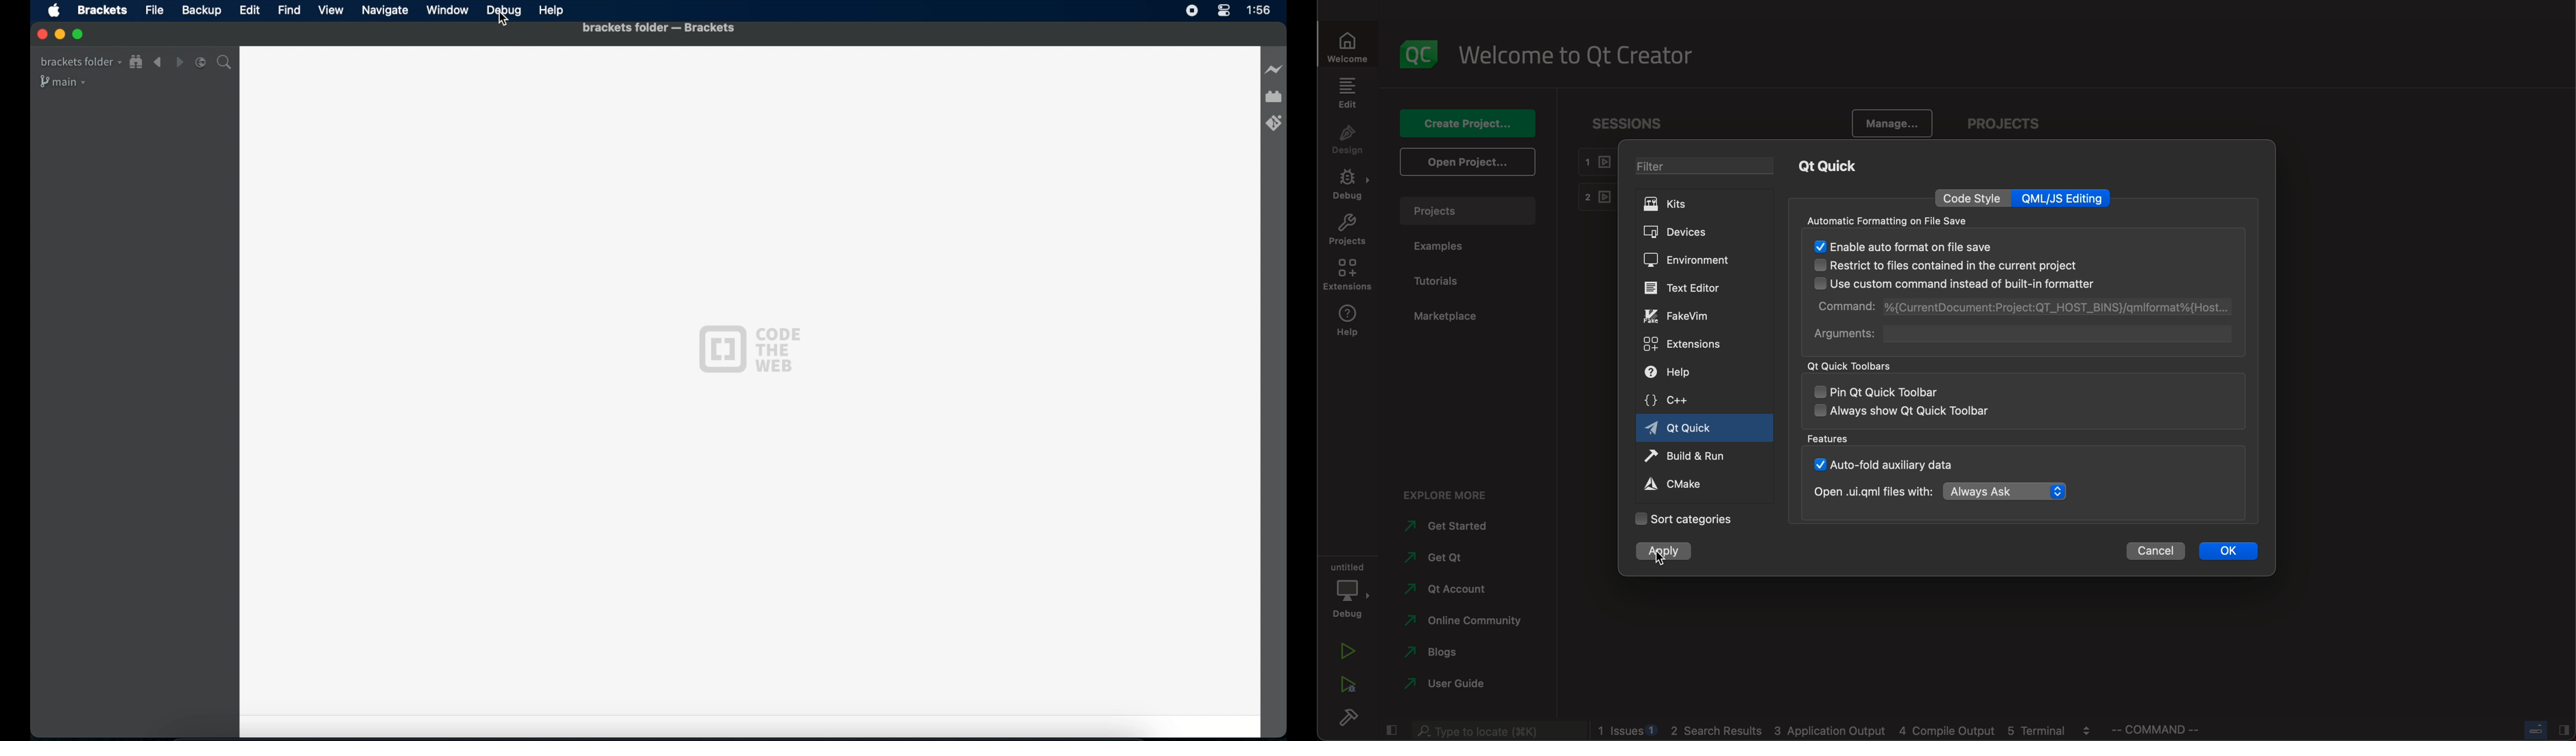  I want to click on bracket  git extensions, so click(1275, 123).